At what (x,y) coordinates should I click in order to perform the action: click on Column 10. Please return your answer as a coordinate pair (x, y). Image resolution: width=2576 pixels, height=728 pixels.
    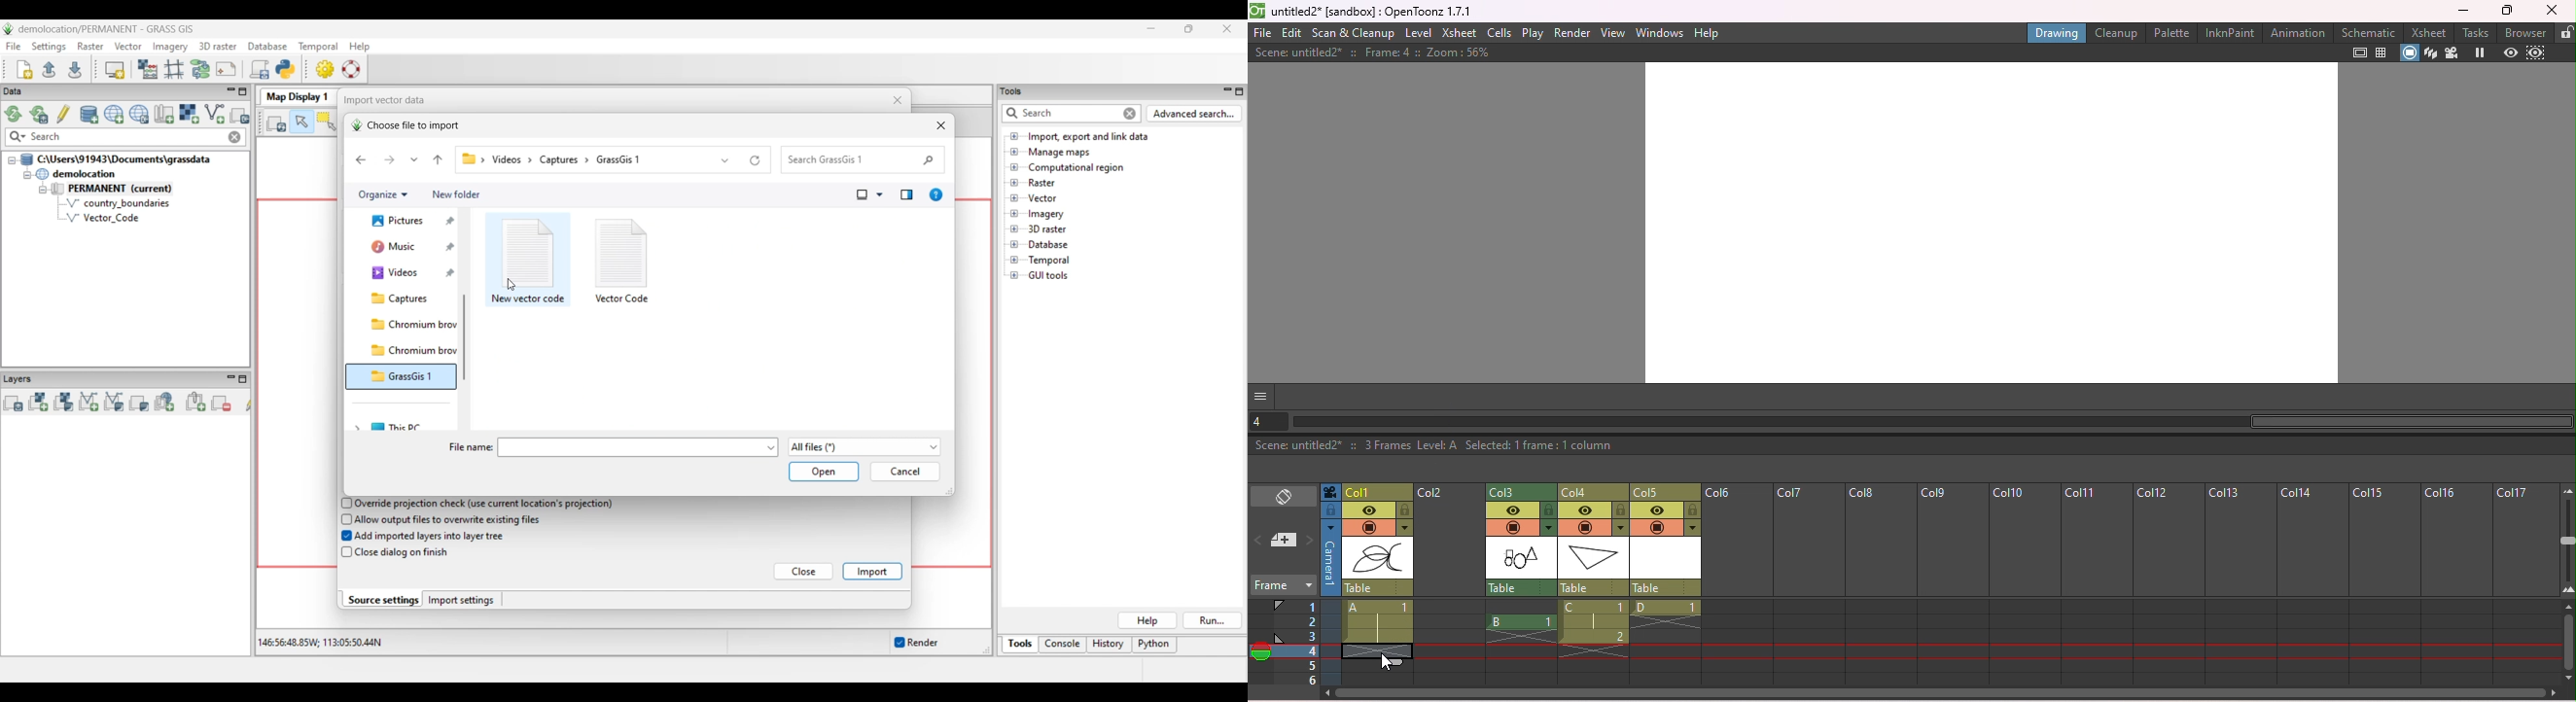
    Looking at the image, I should click on (2026, 584).